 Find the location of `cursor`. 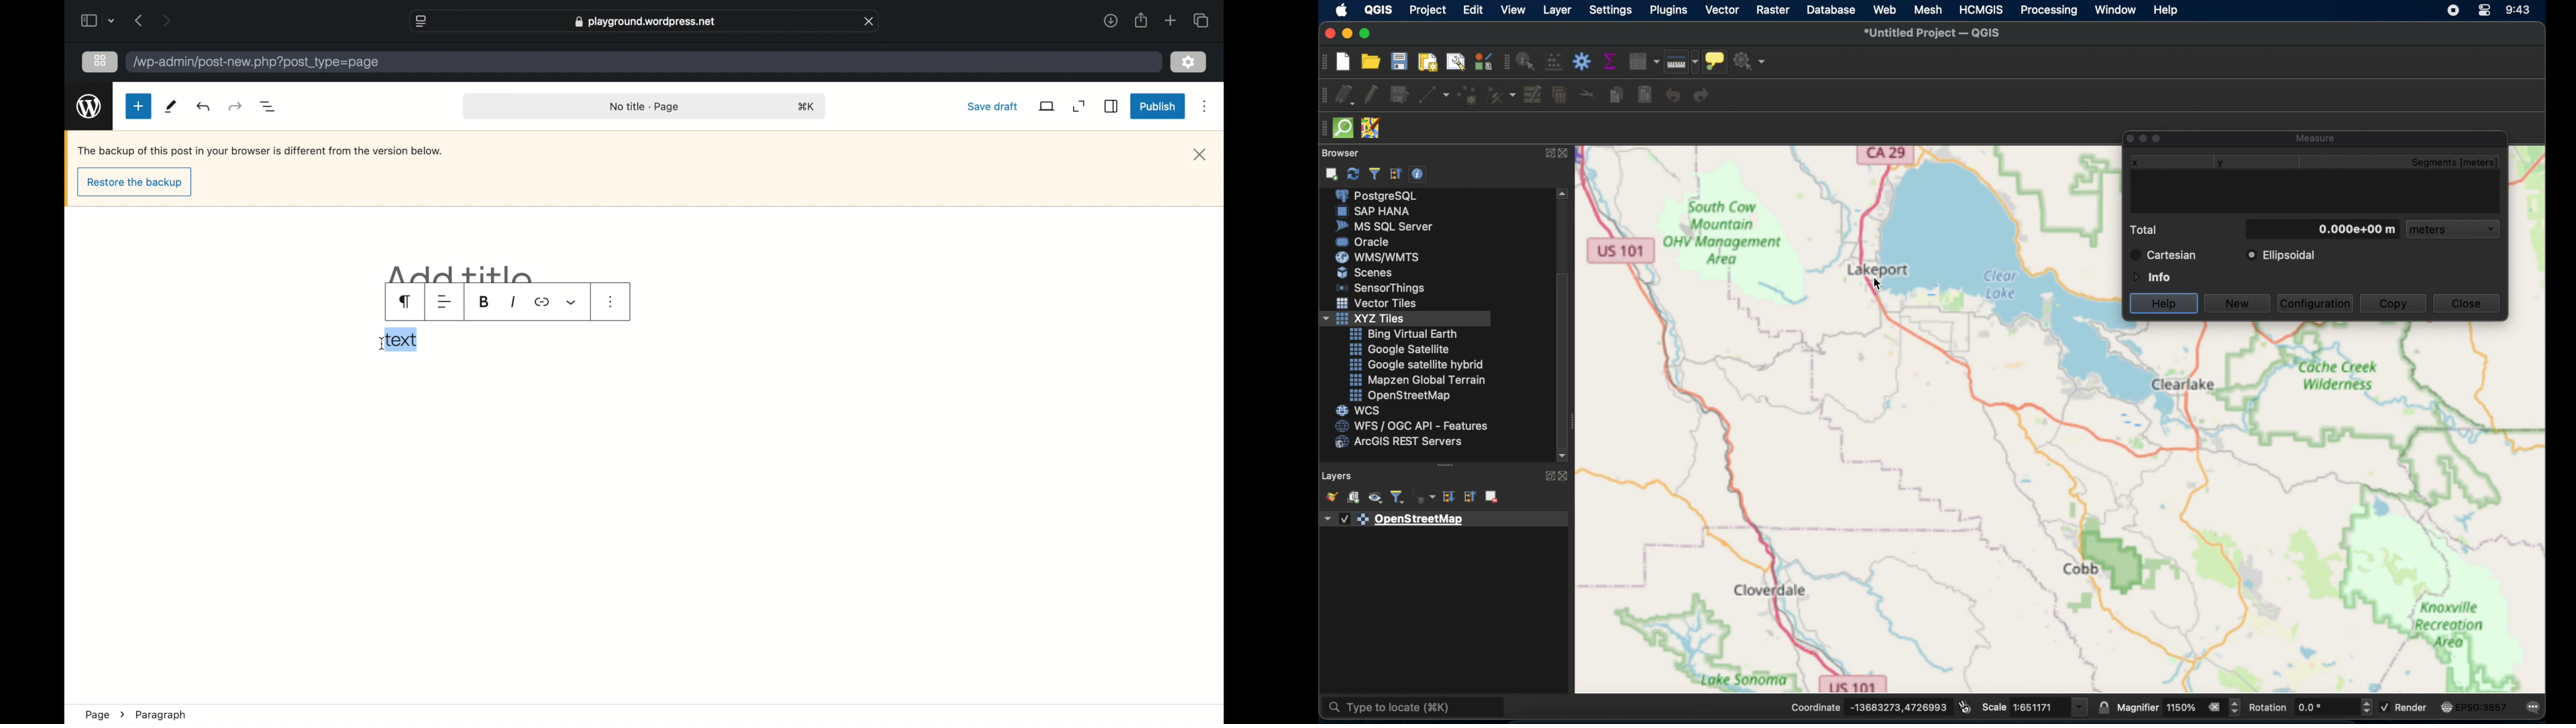

cursor is located at coordinates (1877, 284).